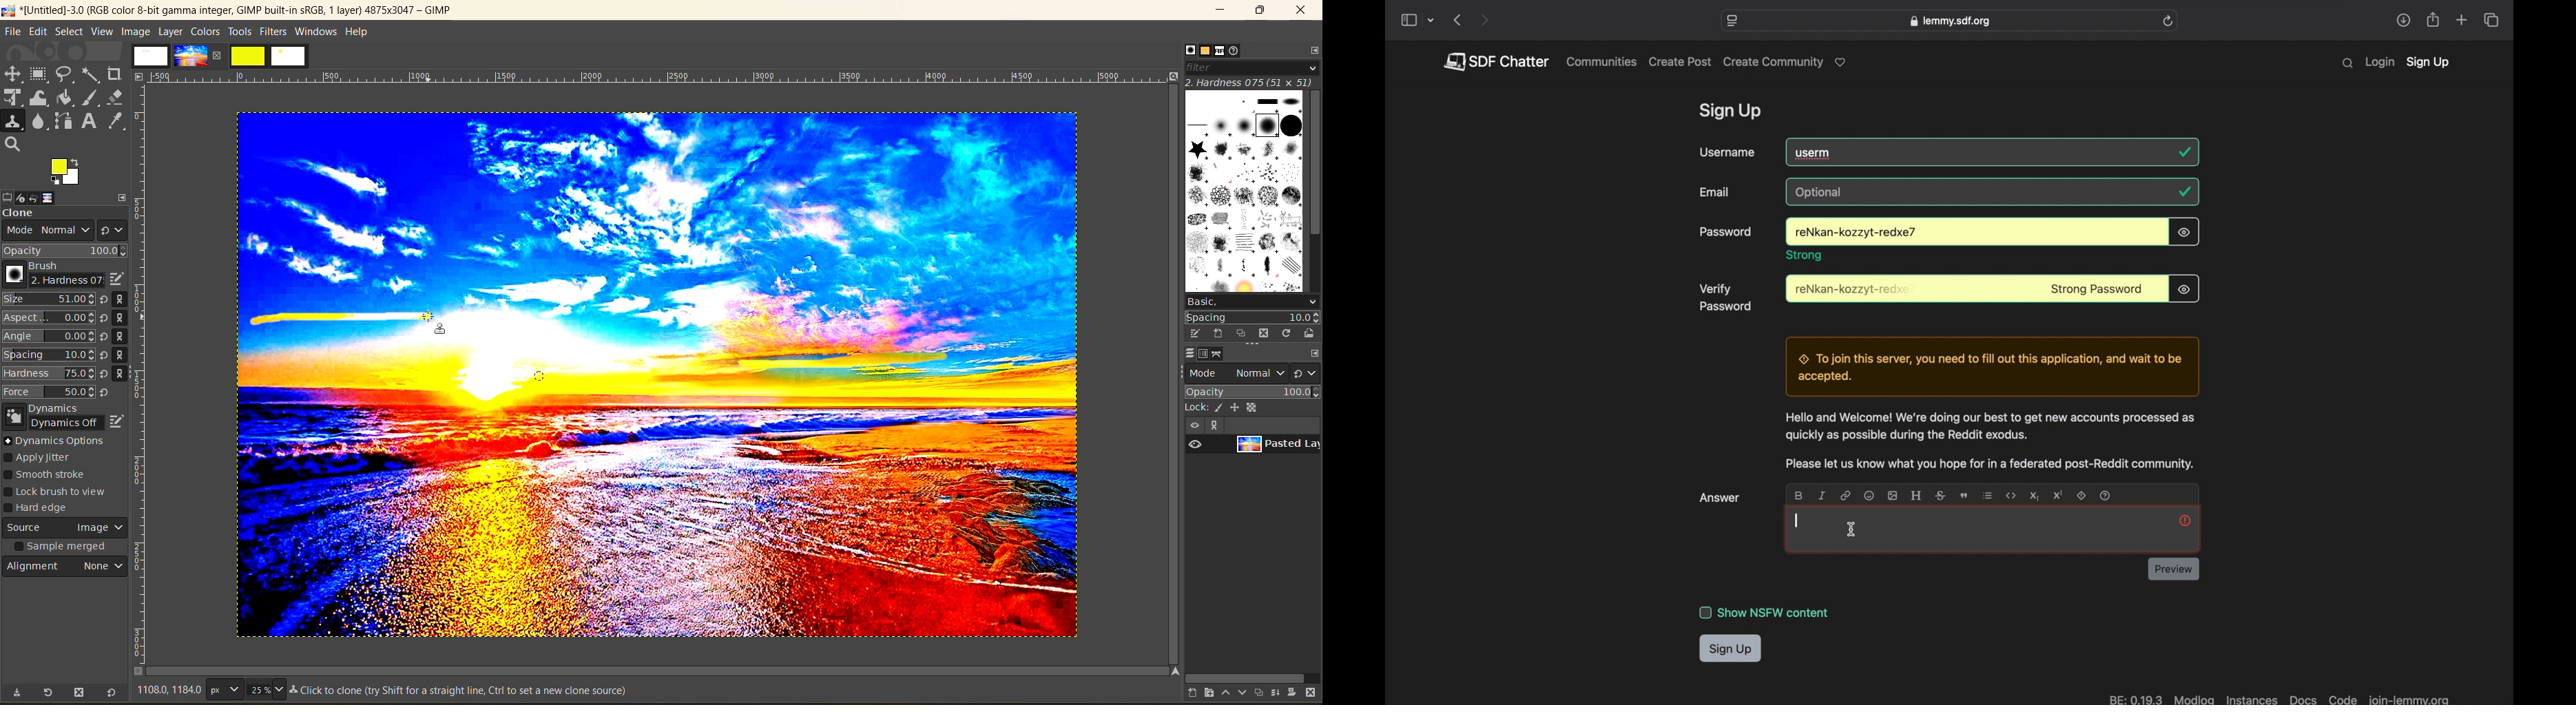  Describe the element at coordinates (265, 689) in the screenshot. I see `size` at that location.